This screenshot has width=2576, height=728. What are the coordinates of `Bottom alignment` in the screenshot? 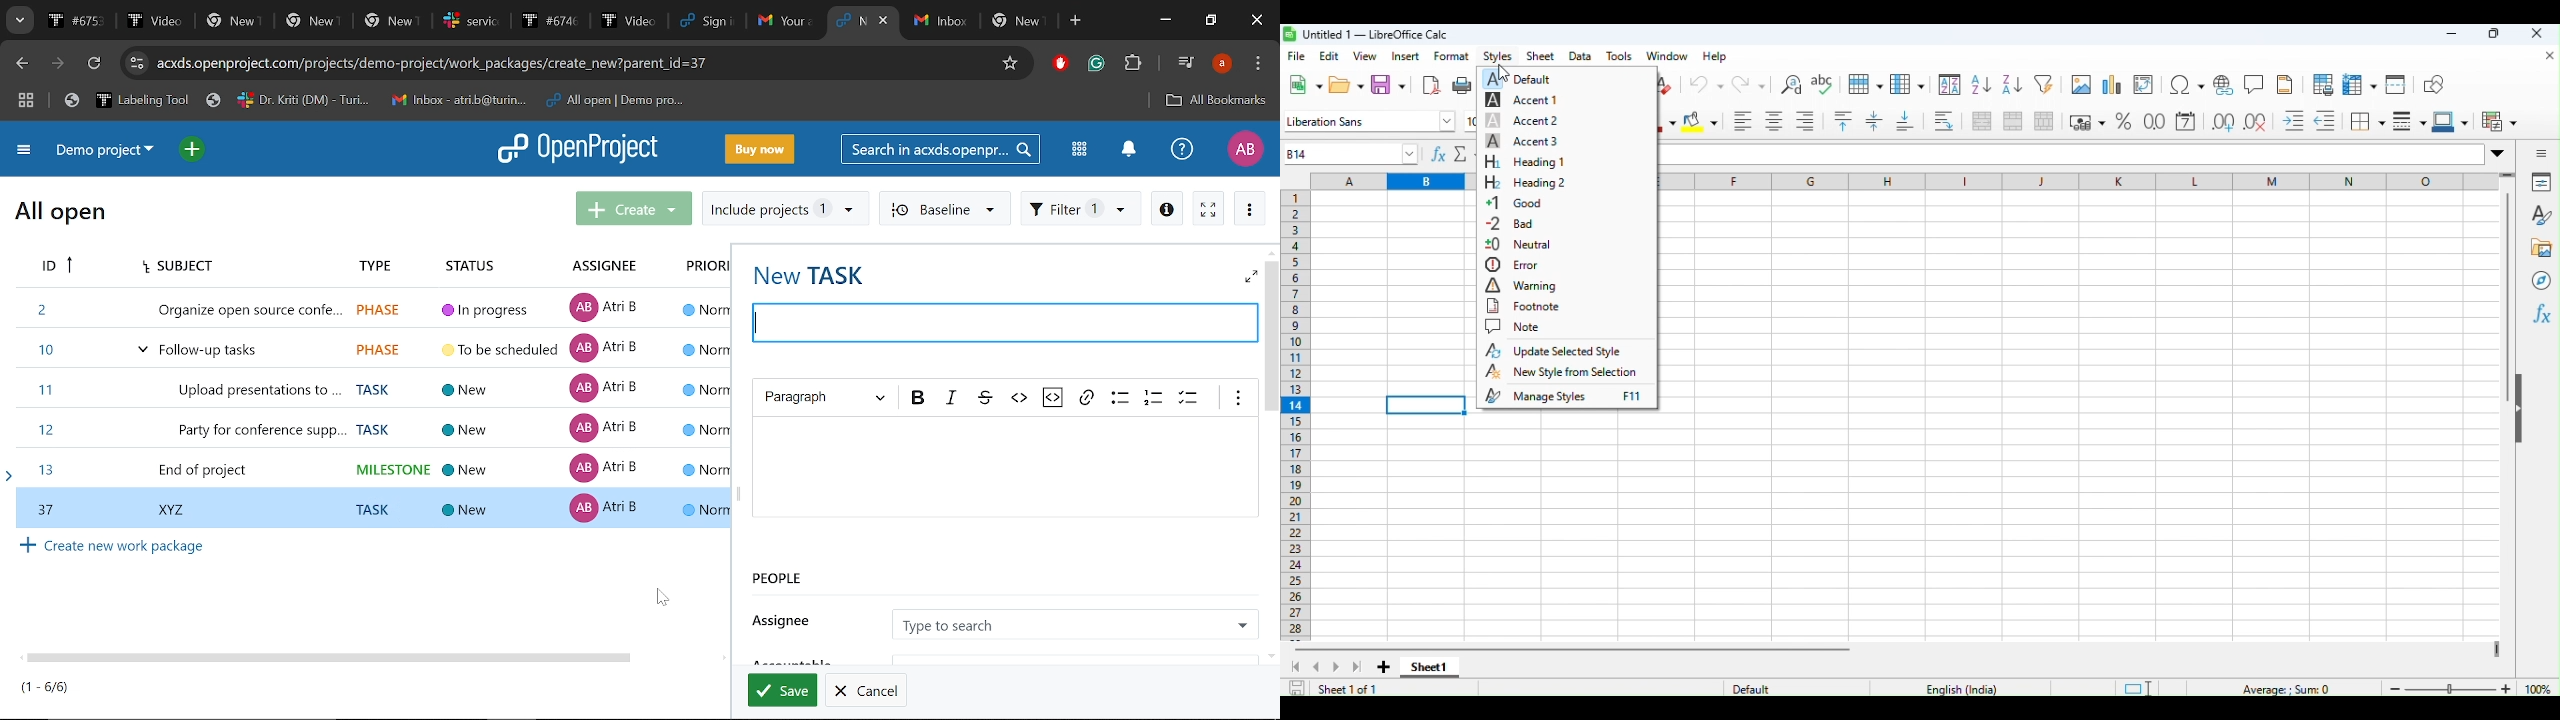 It's located at (1905, 123).